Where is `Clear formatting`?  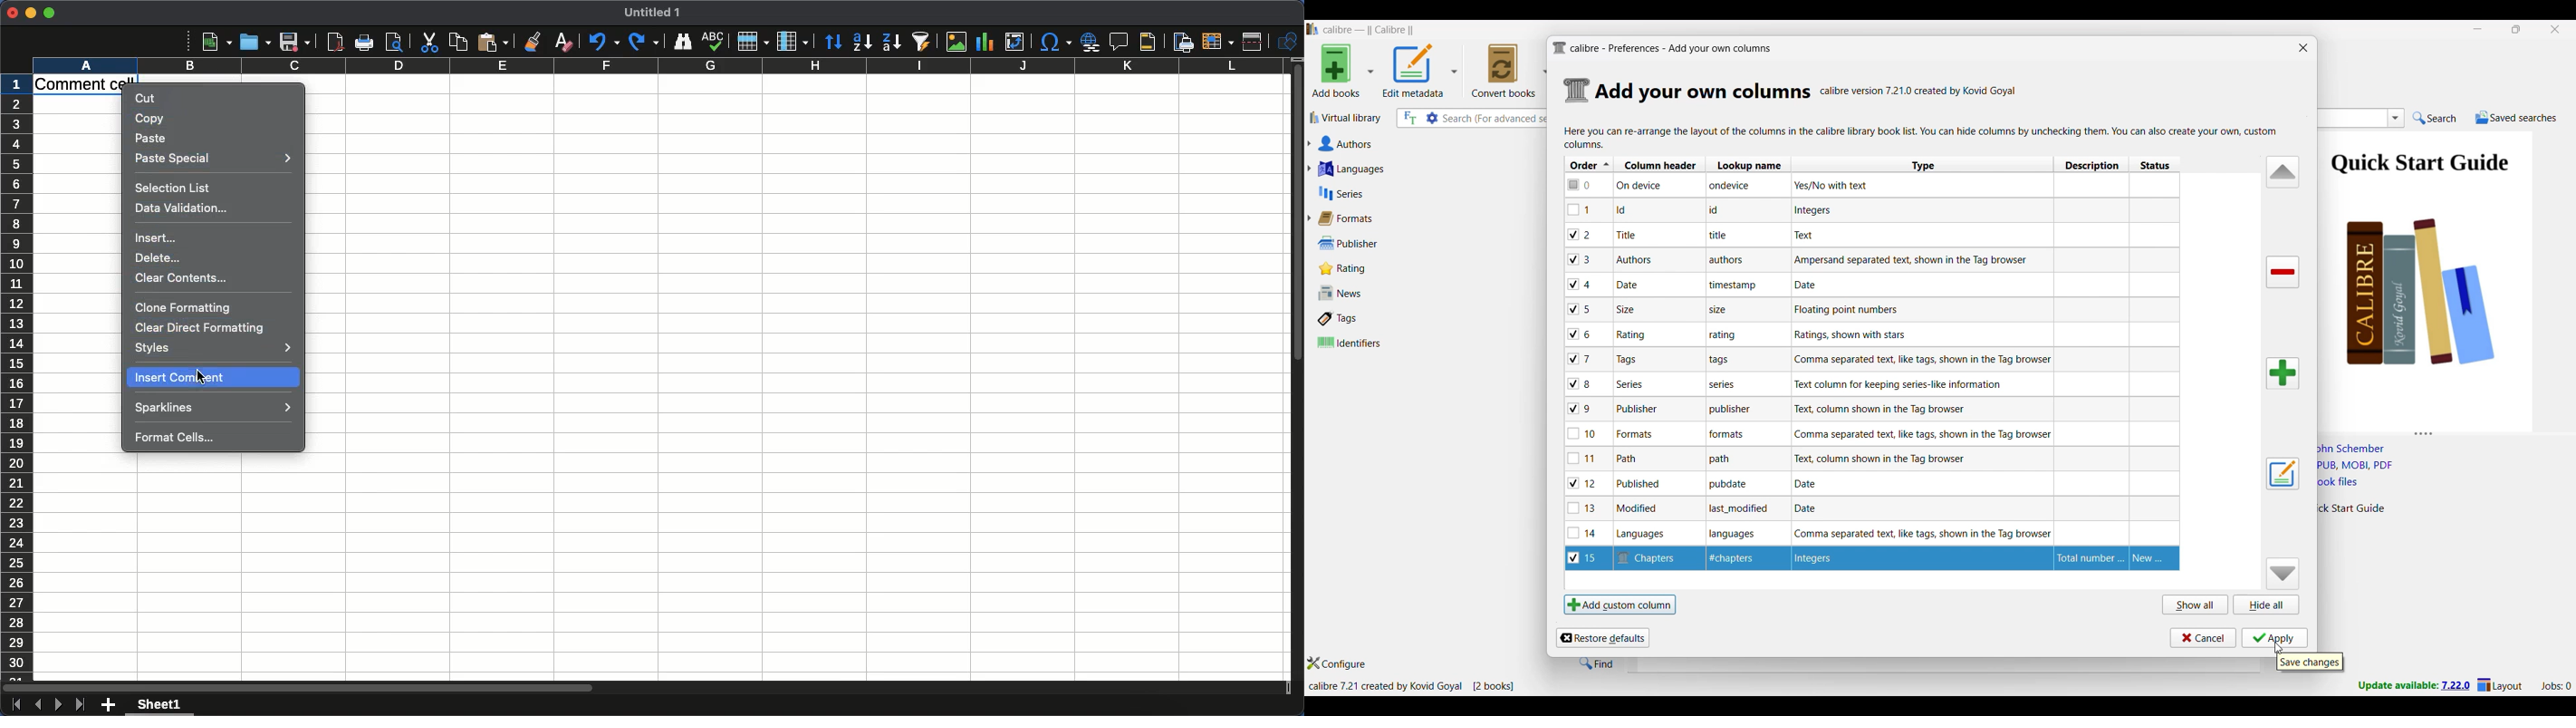
Clear formatting is located at coordinates (566, 42).